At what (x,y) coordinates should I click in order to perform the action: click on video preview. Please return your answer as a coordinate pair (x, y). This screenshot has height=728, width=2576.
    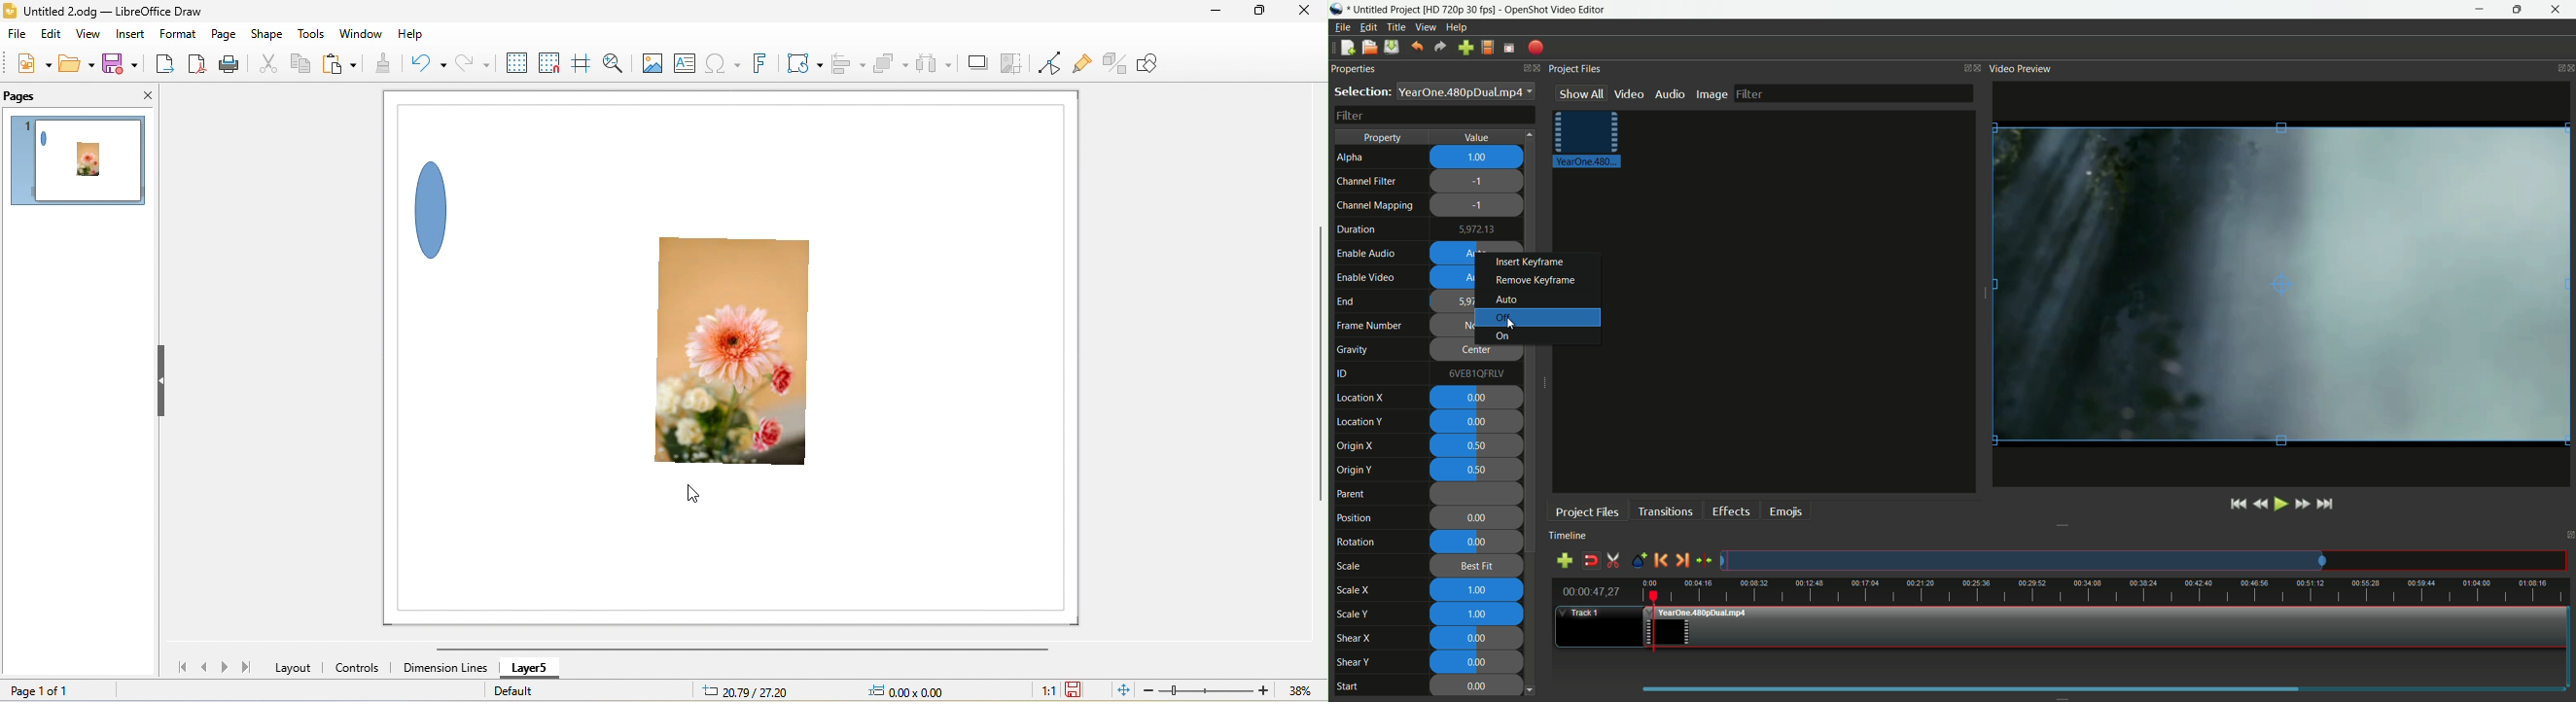
    Looking at the image, I should click on (2281, 285).